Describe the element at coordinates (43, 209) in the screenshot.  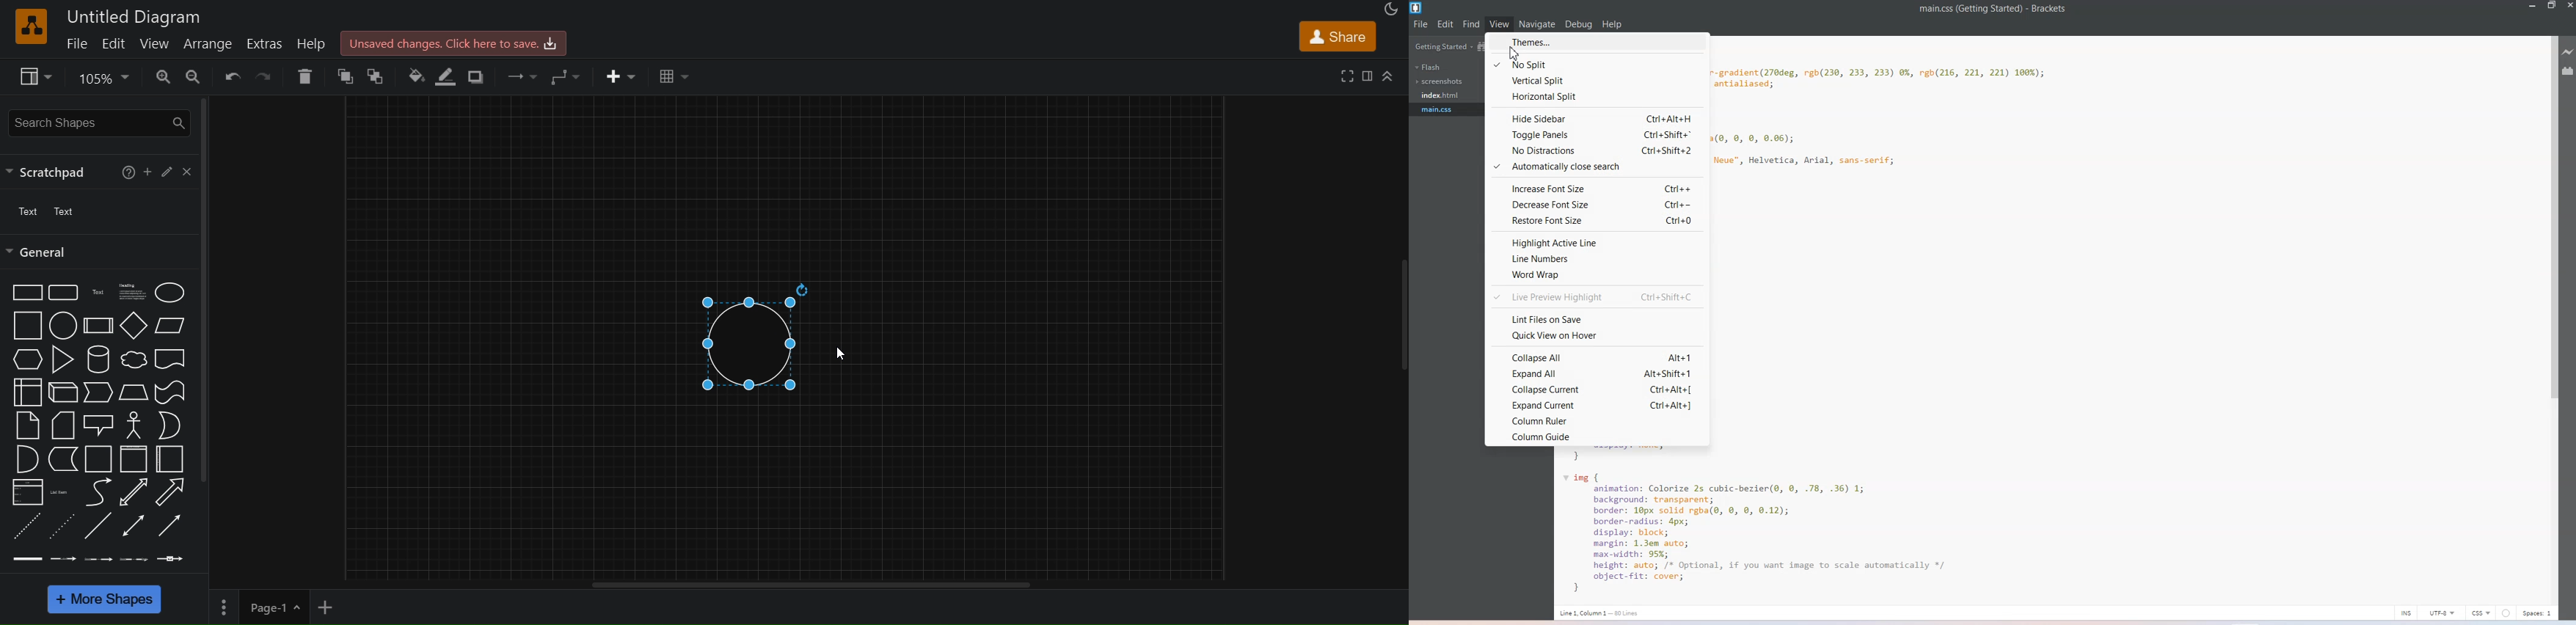
I see `text` at that location.